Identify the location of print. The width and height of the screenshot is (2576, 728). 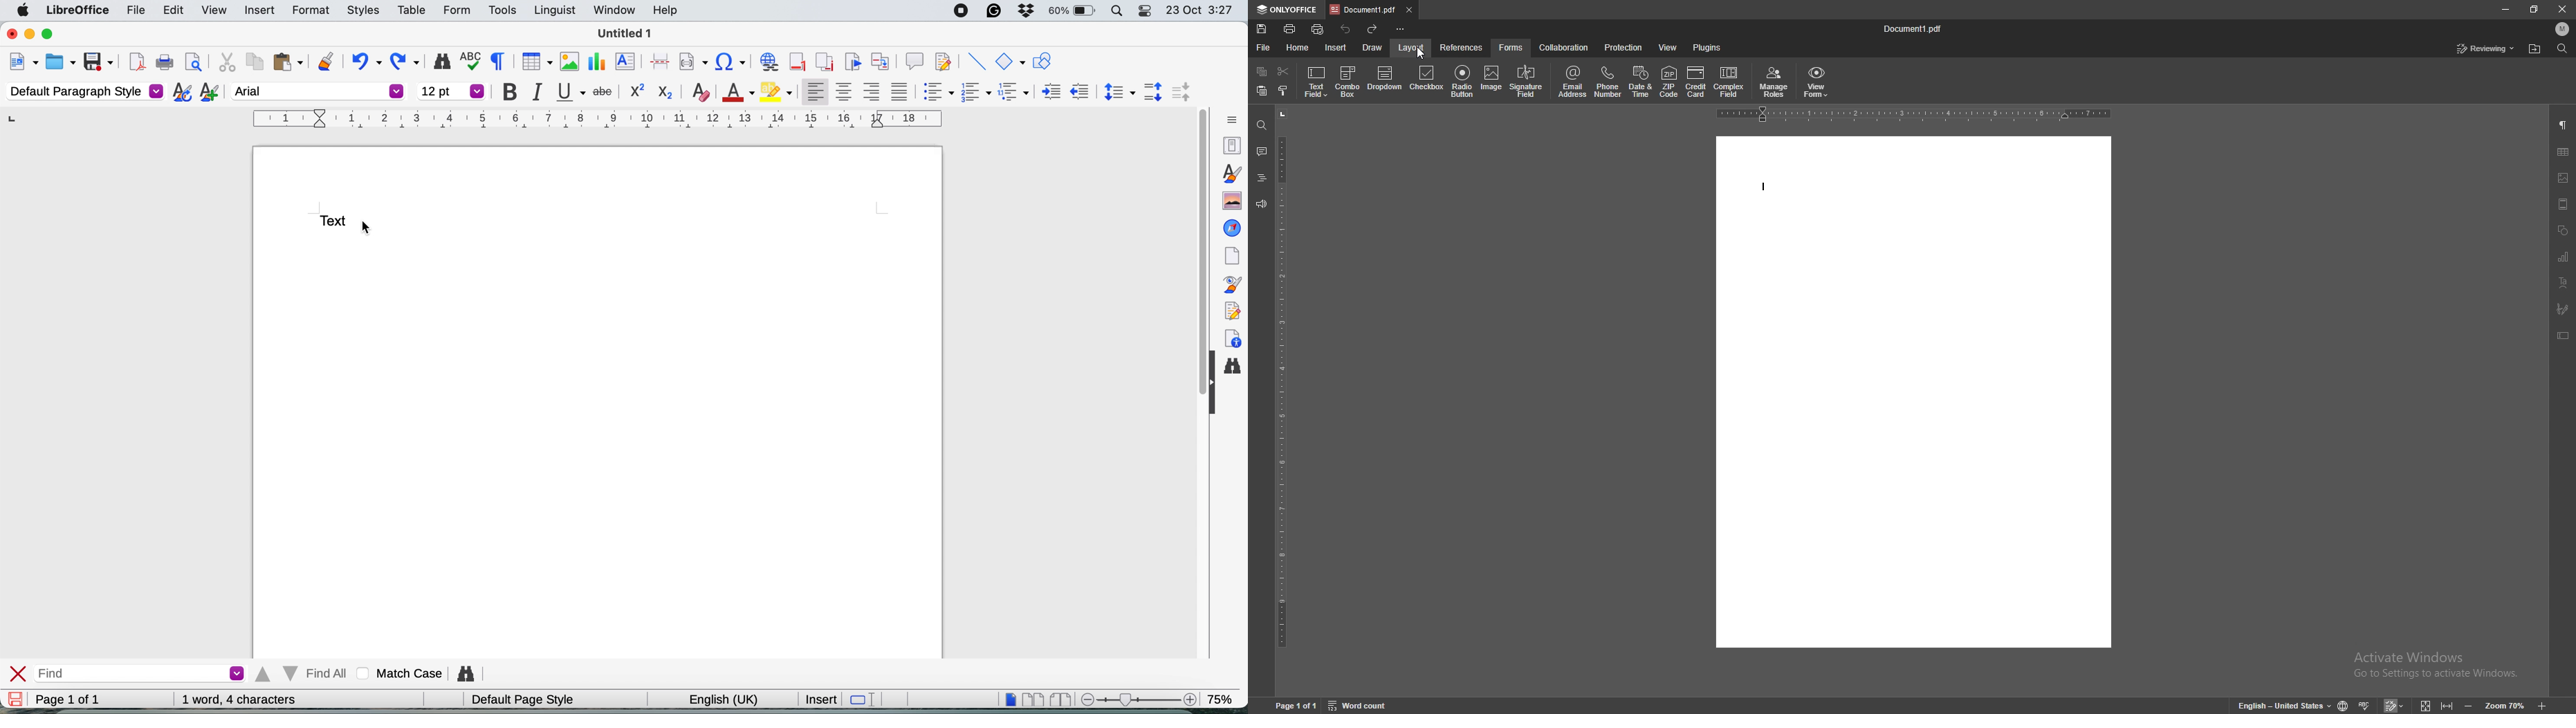
(1291, 29).